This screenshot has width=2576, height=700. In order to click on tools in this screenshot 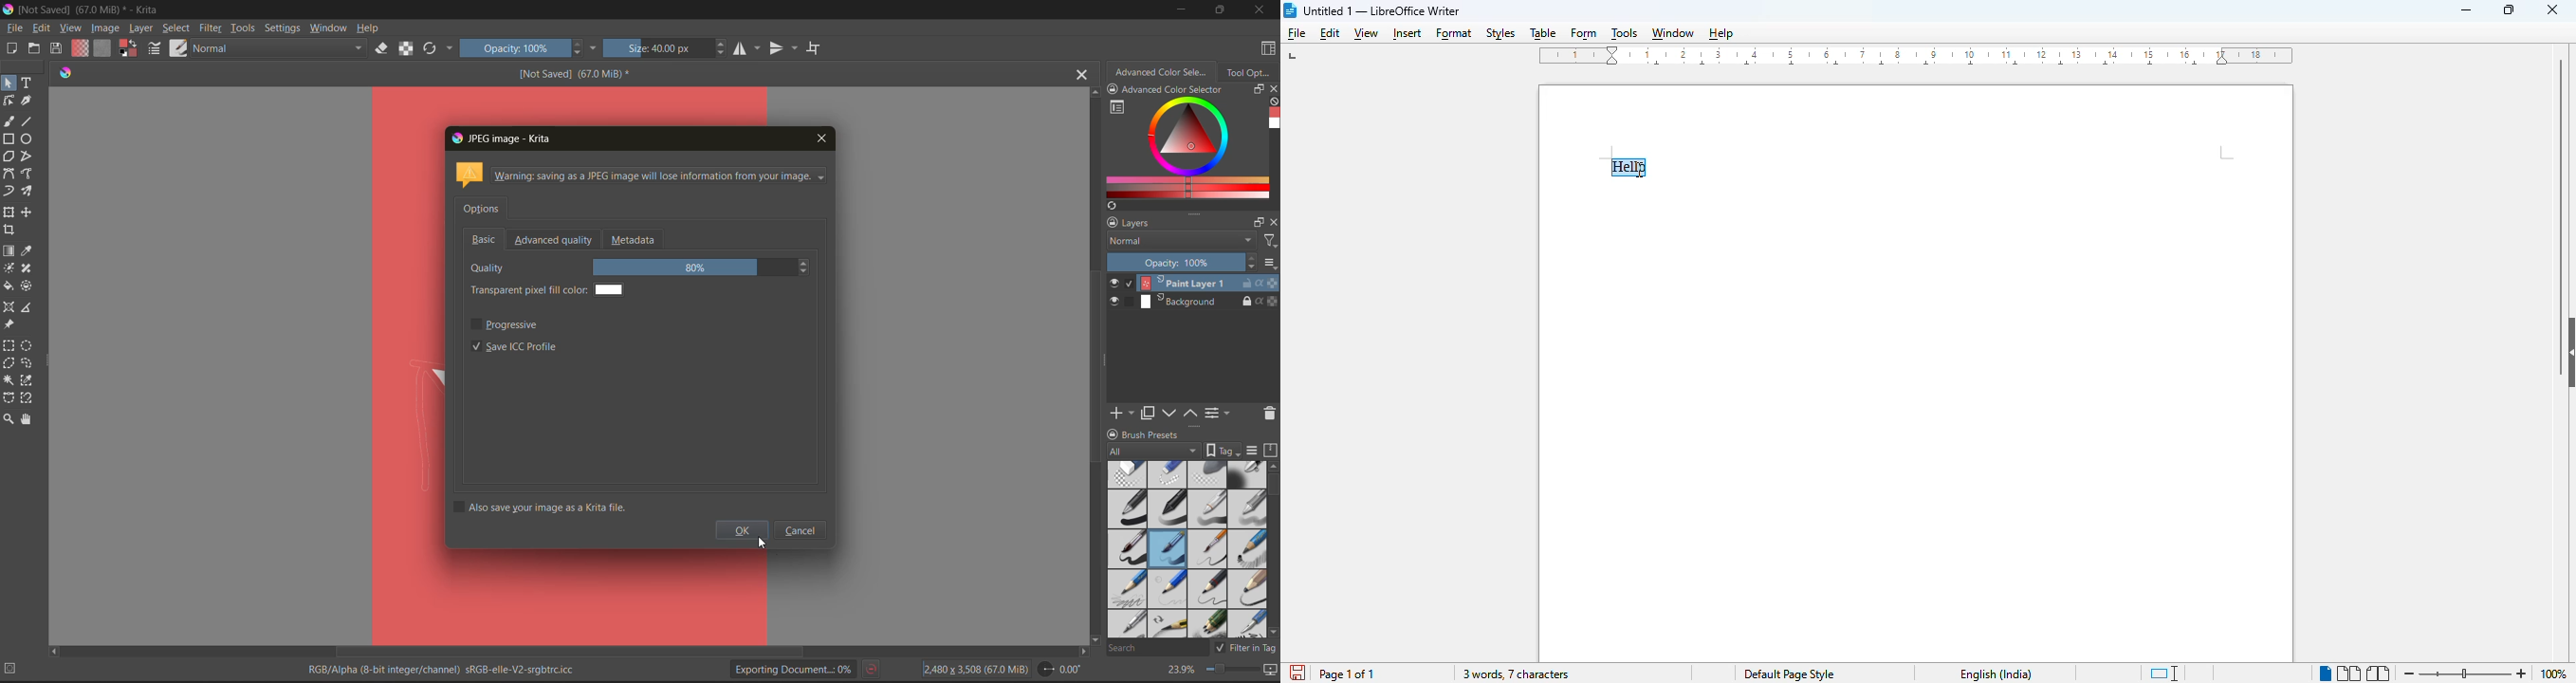, I will do `click(9, 175)`.